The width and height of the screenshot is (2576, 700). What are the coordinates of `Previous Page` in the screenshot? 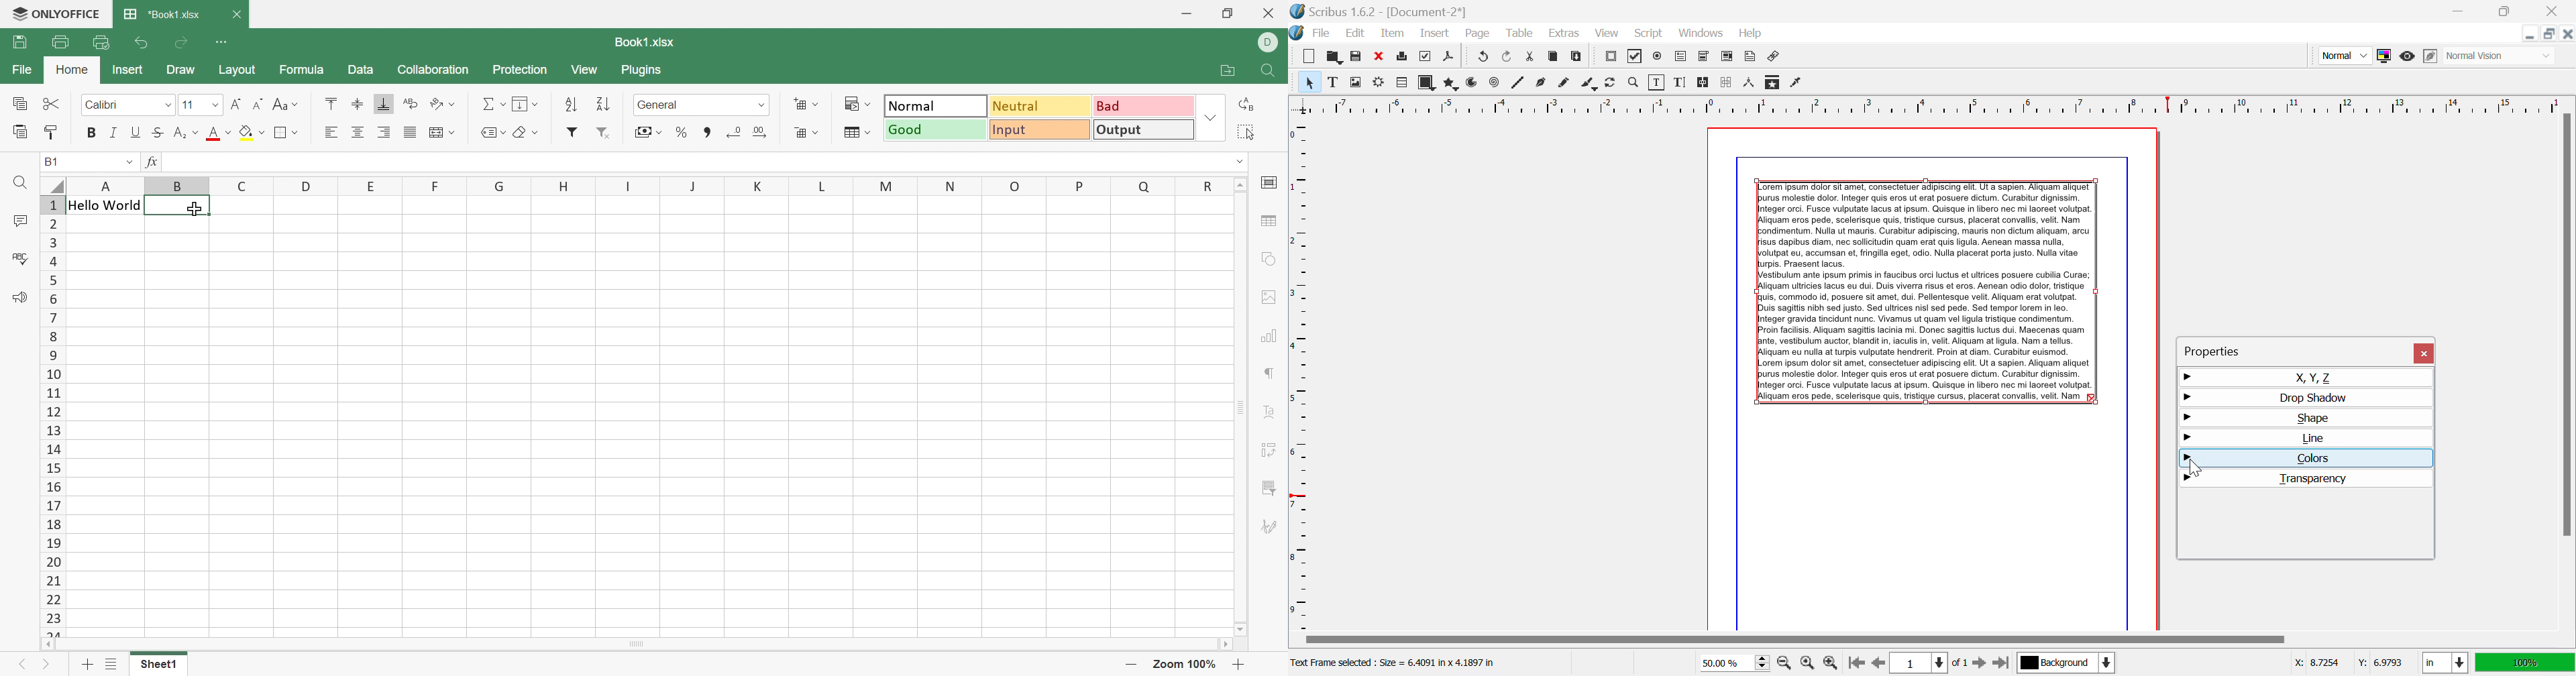 It's located at (1877, 663).